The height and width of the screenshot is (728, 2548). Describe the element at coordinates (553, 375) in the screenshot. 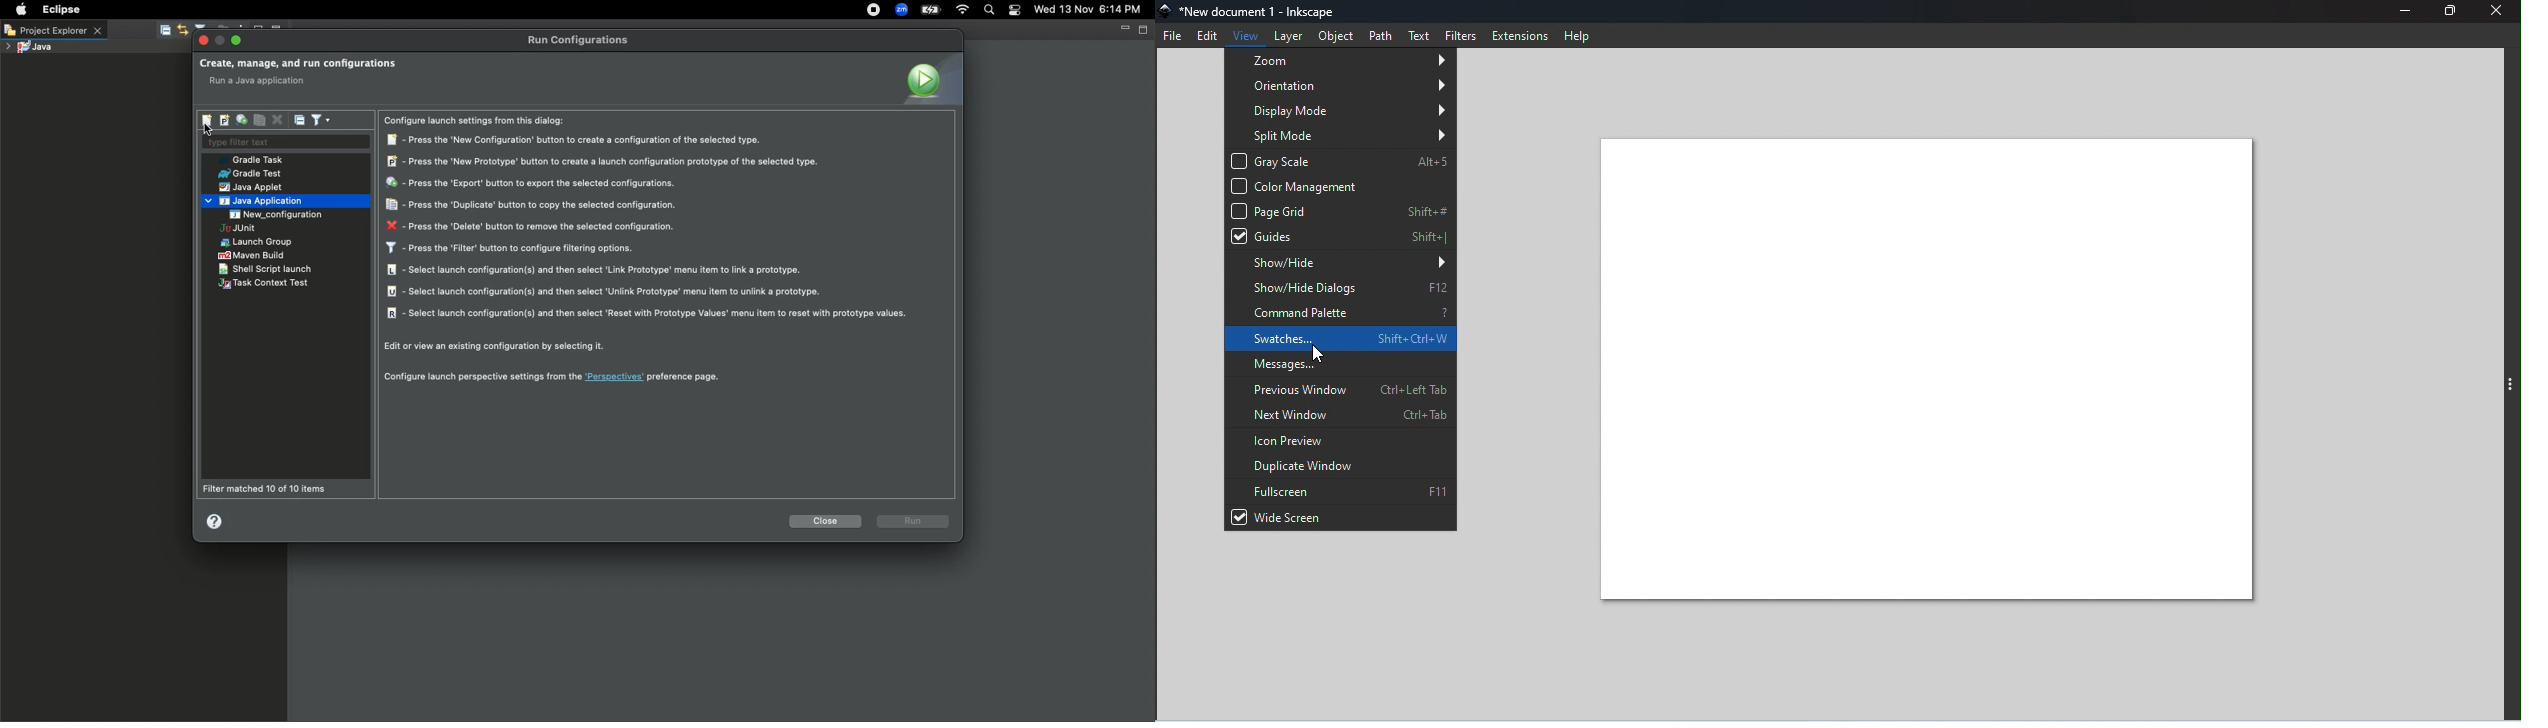

I see `Configure launch perspective settings from the Perspective preference page` at that location.